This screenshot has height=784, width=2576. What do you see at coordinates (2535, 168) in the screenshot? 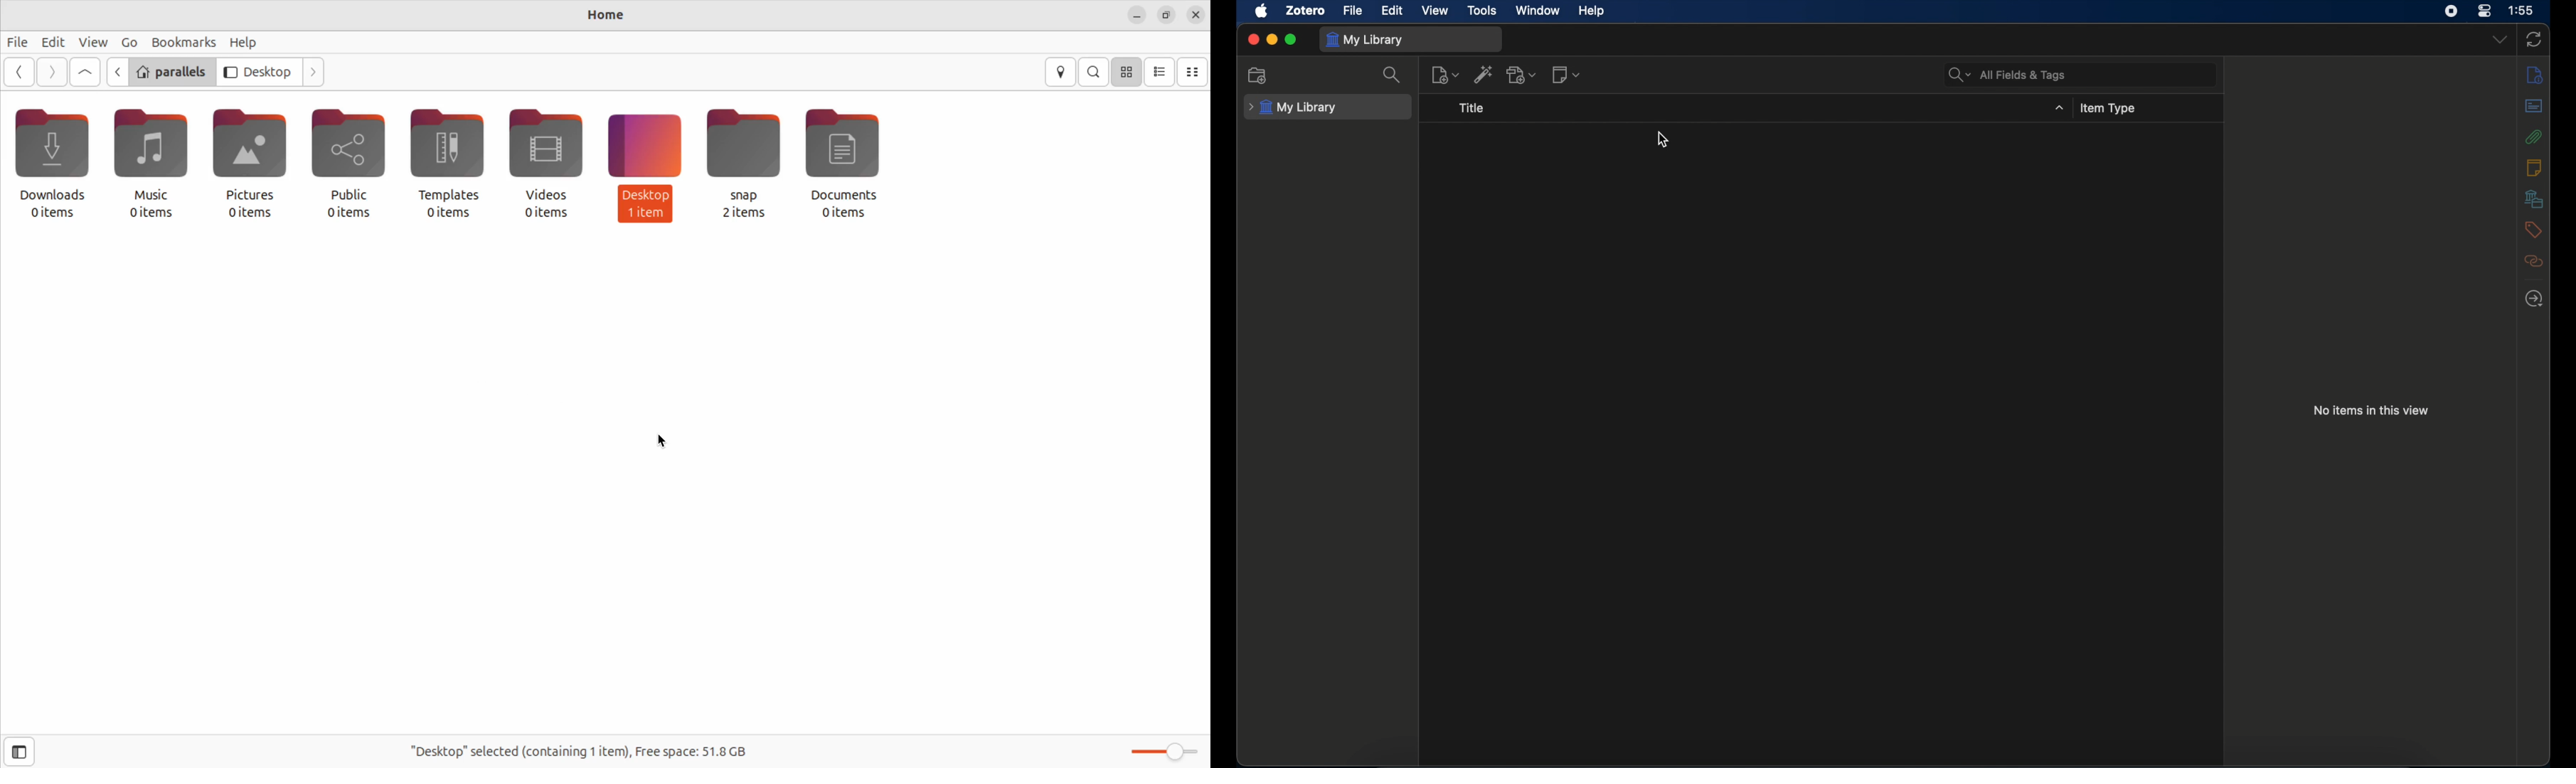
I see `notes` at bounding box center [2535, 168].